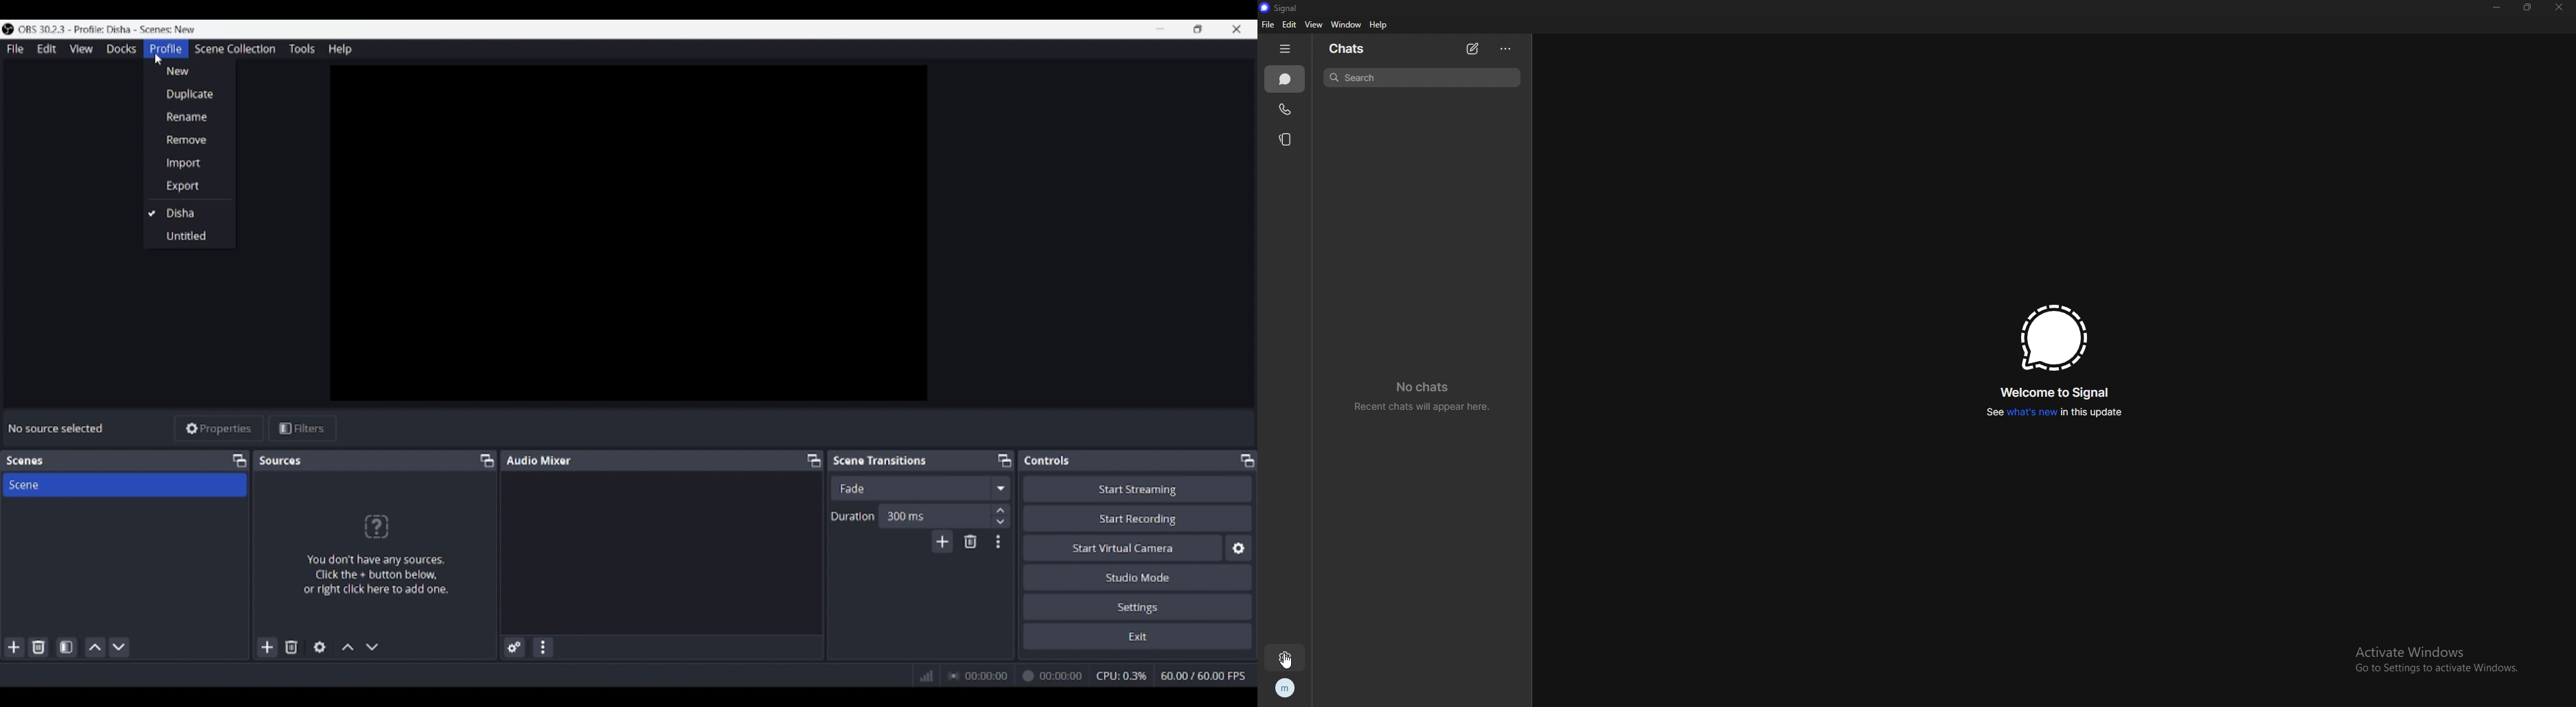  What do you see at coordinates (1138, 636) in the screenshot?
I see `Exit` at bounding box center [1138, 636].